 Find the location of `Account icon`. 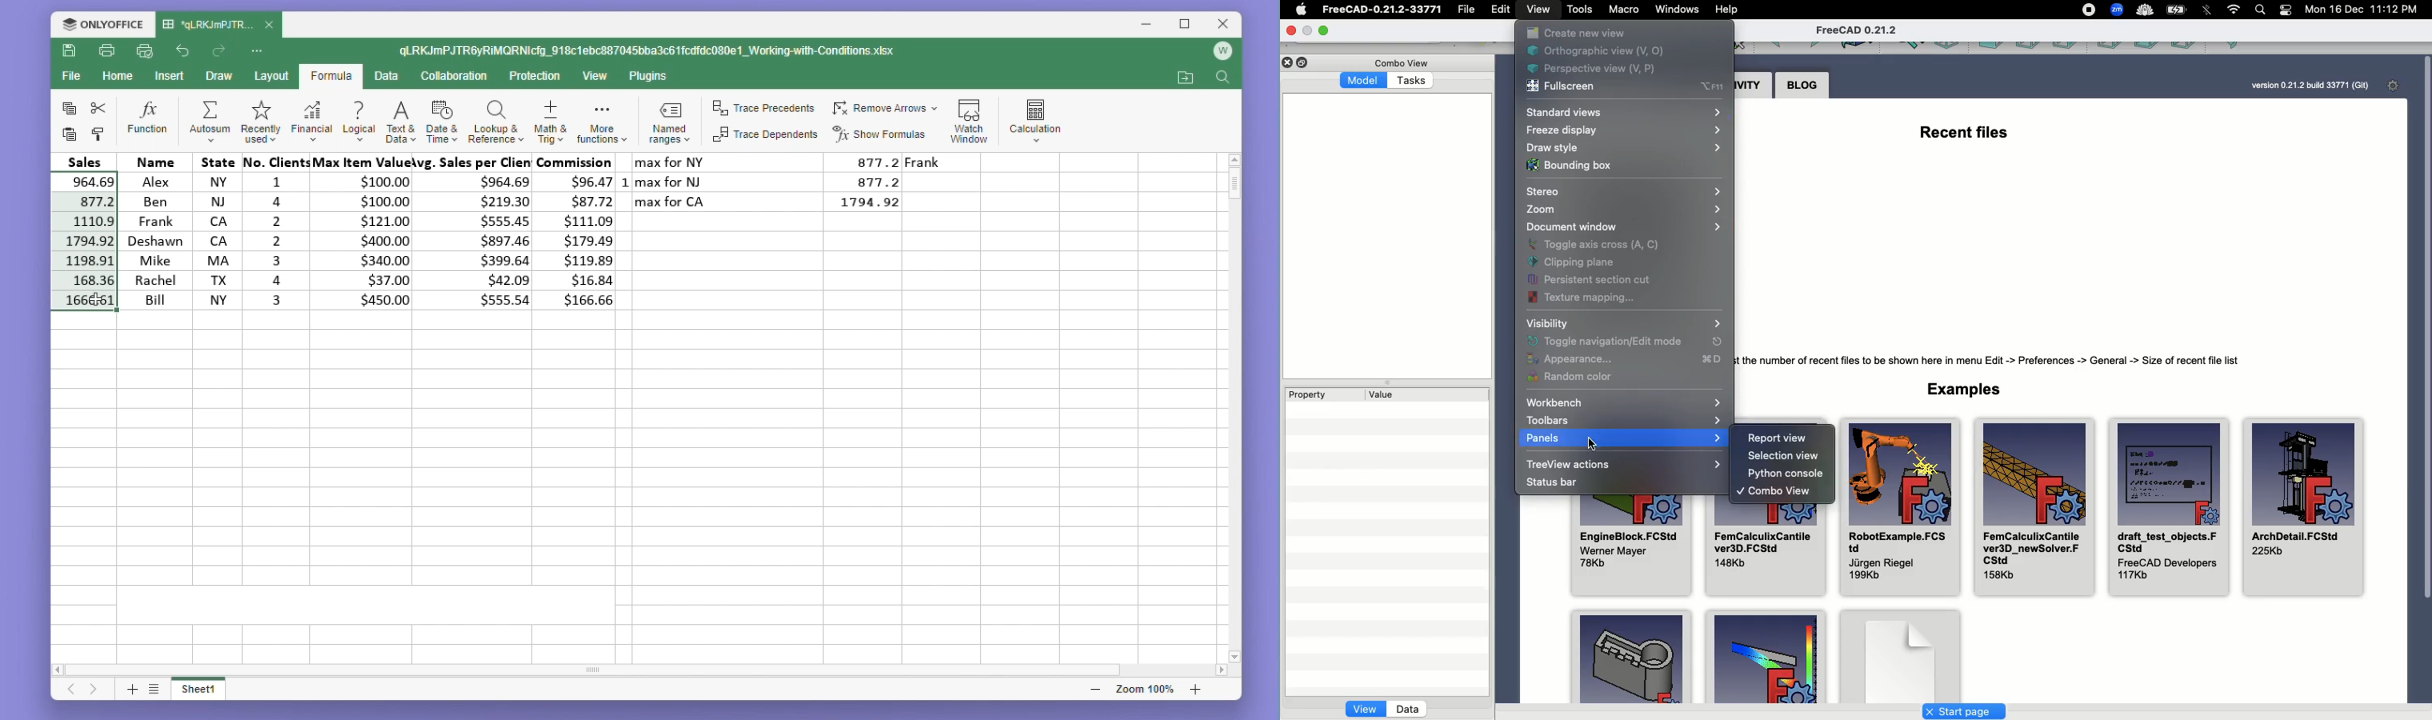

Account icon is located at coordinates (1218, 55).